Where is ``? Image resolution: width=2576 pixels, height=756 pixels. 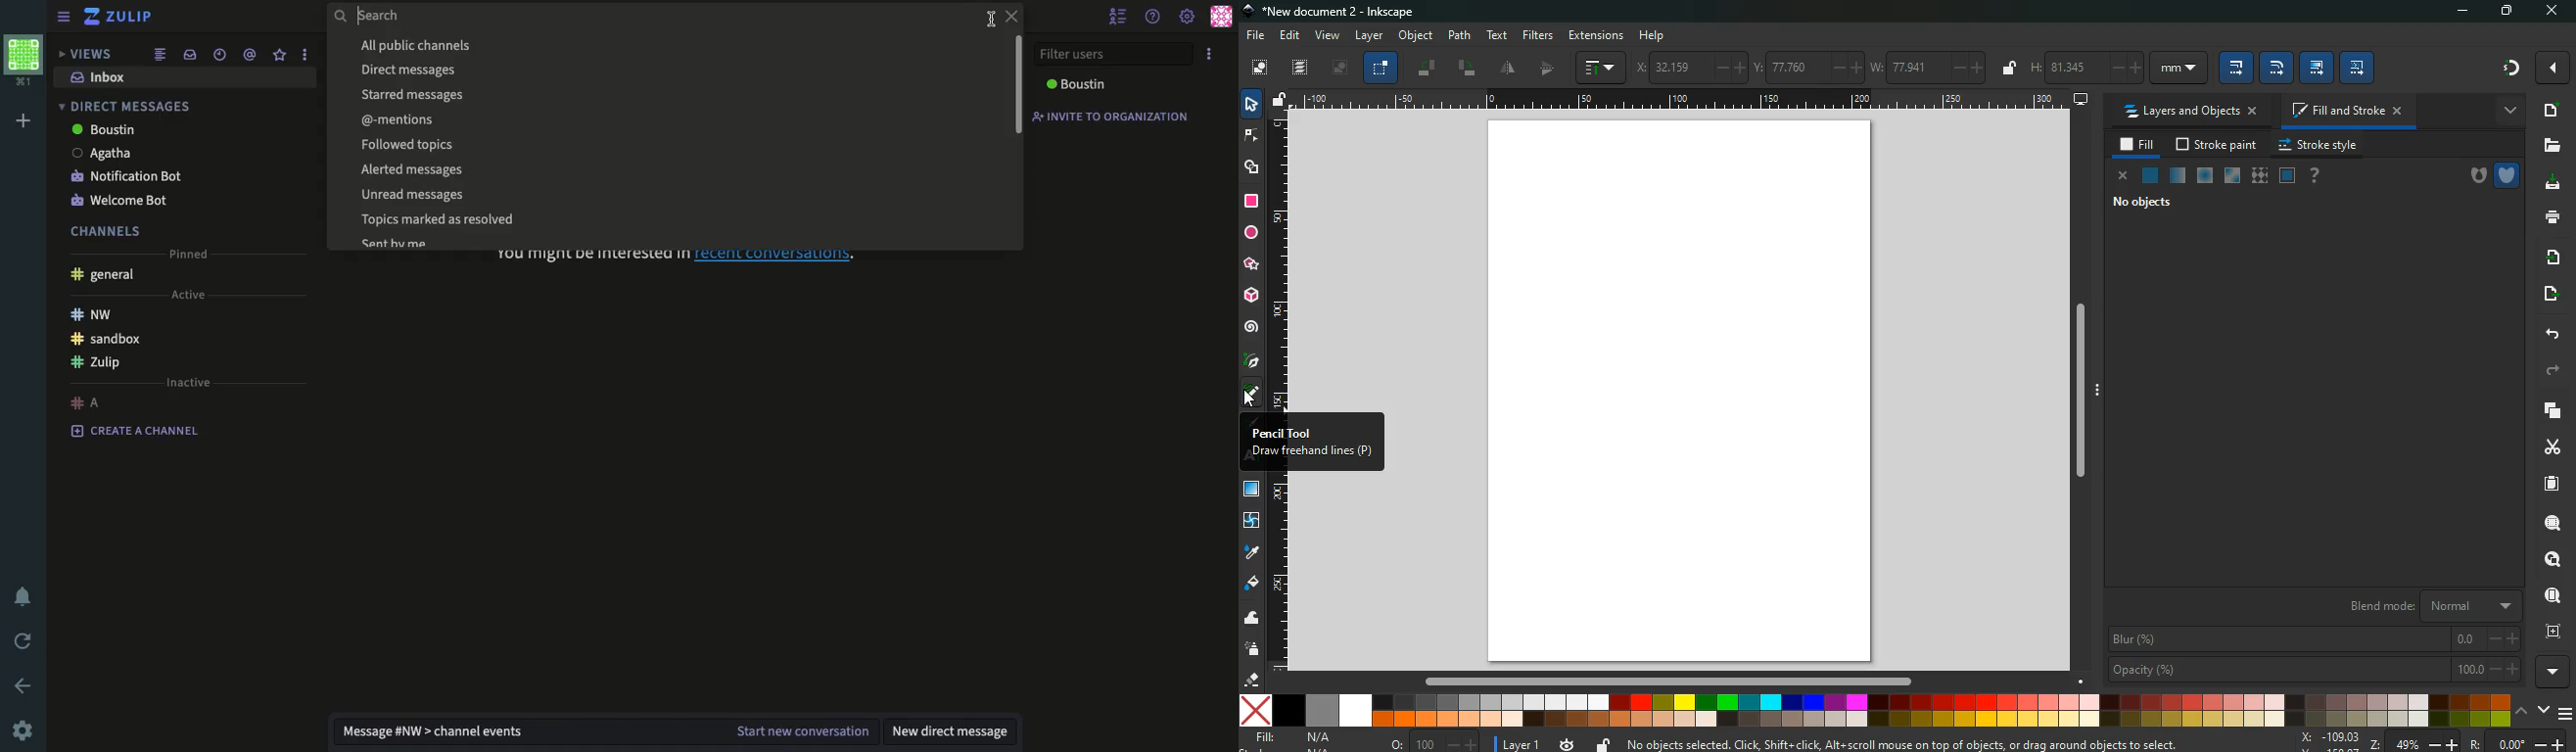
 is located at coordinates (2081, 399).